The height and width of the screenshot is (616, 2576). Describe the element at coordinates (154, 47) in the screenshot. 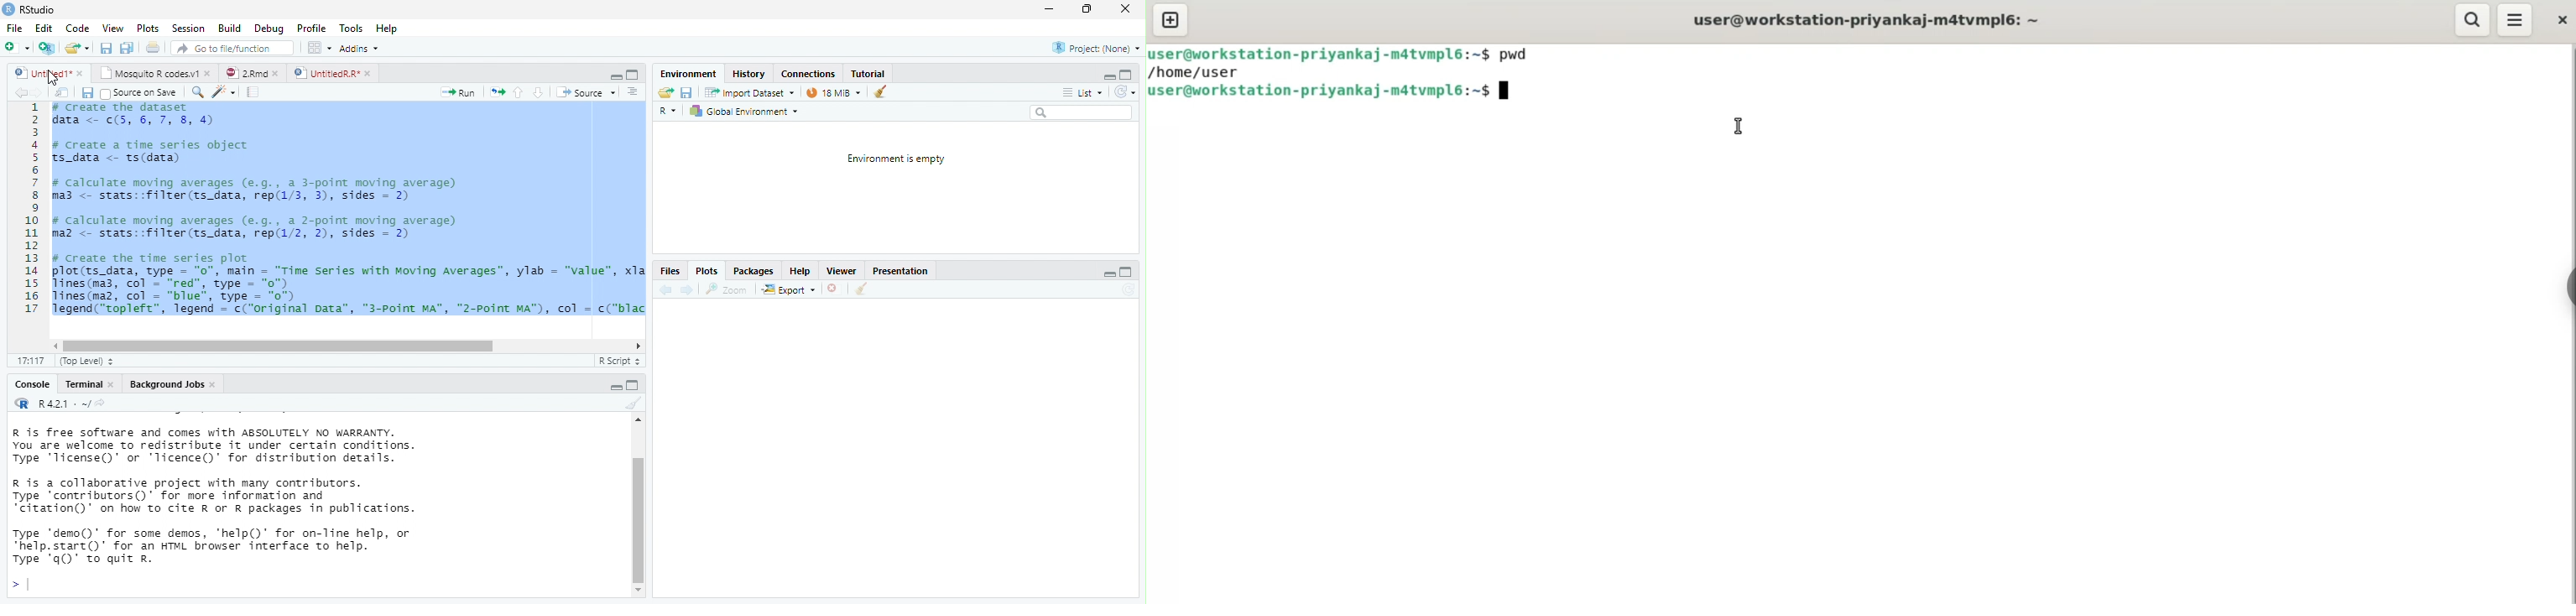

I see `print current file` at that location.